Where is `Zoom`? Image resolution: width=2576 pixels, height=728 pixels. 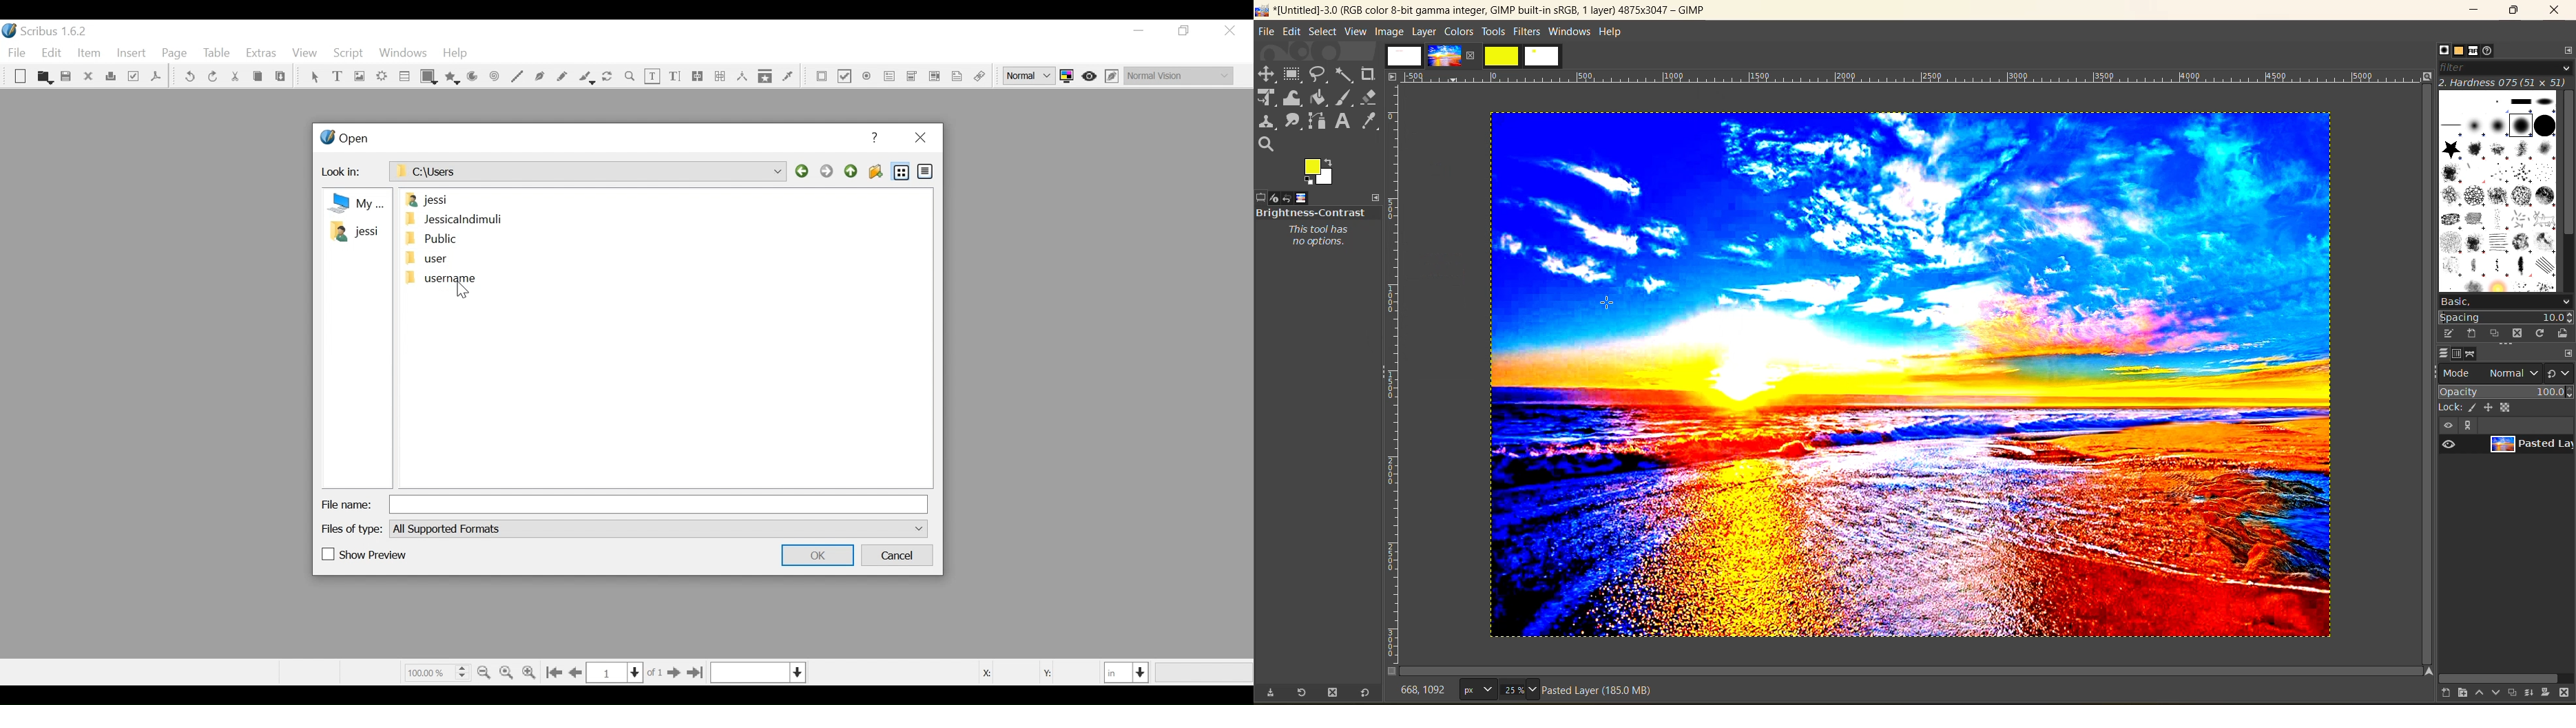
Zoom is located at coordinates (630, 77).